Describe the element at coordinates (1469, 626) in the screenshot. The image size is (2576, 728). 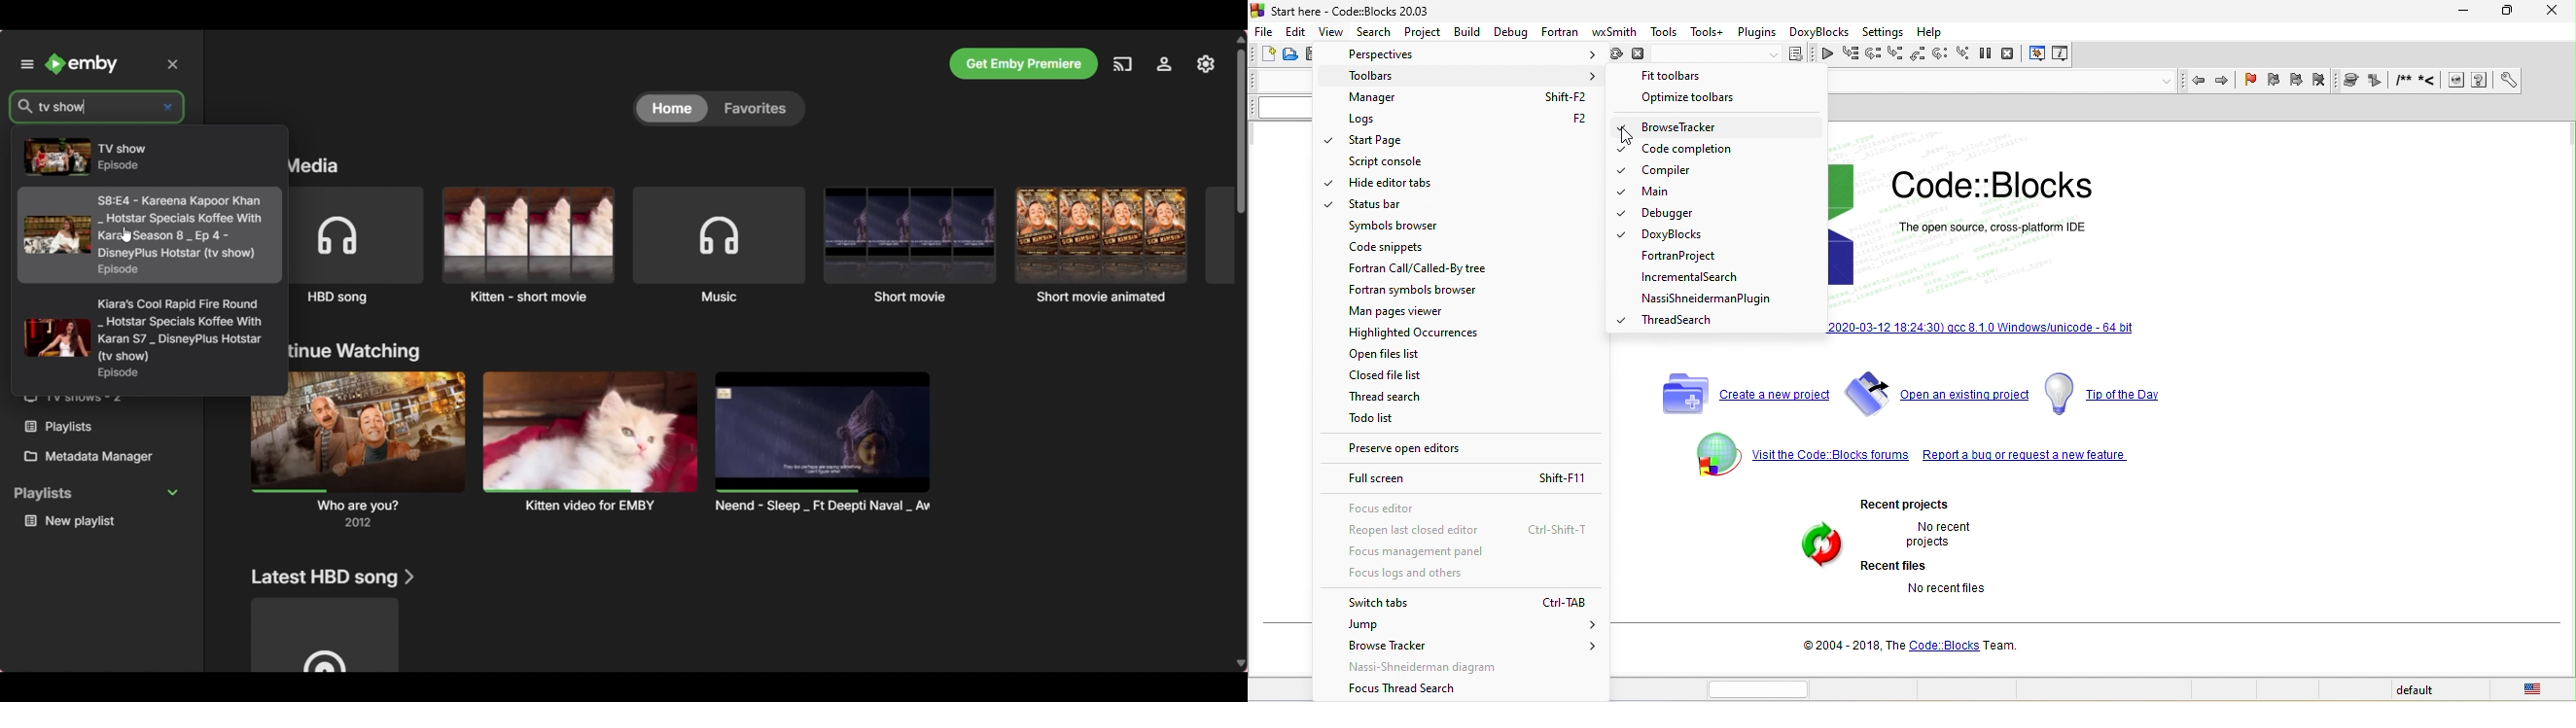
I see `jump` at that location.